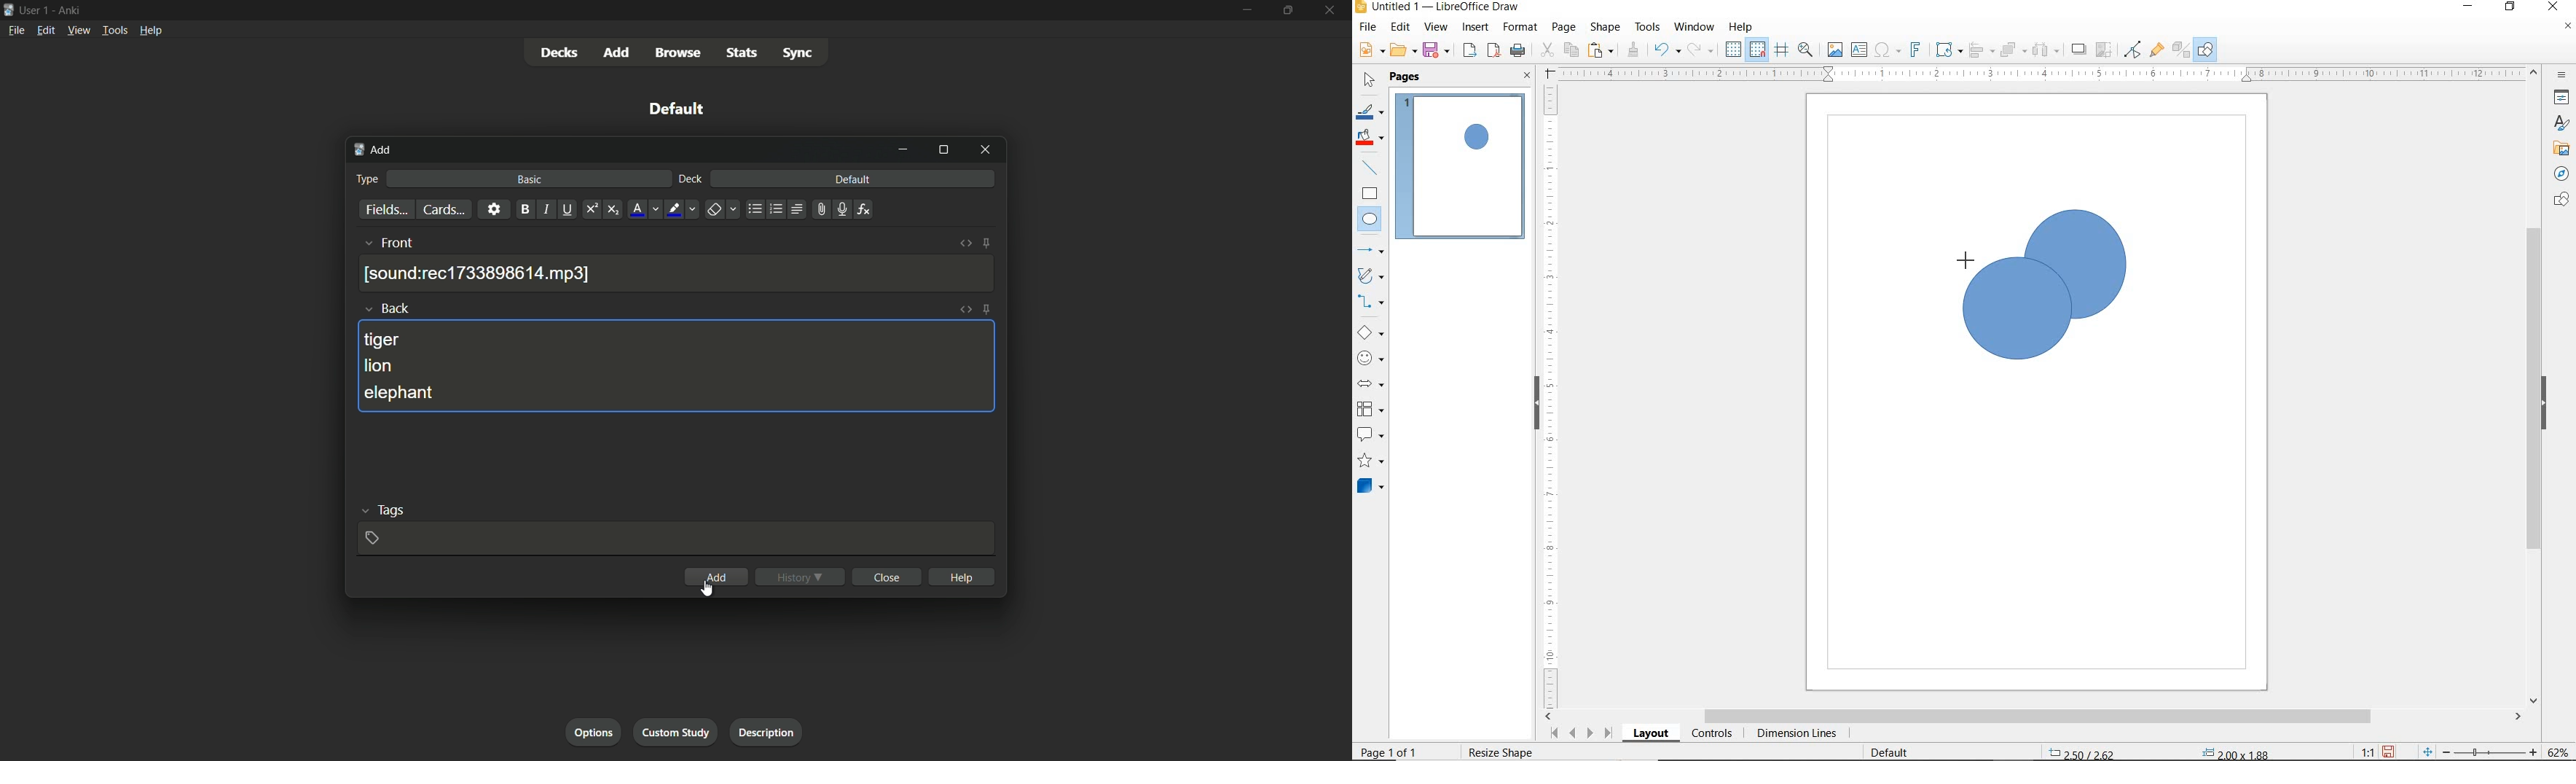 This screenshot has height=784, width=2576. Describe the element at coordinates (713, 210) in the screenshot. I see `remove  formatting` at that location.